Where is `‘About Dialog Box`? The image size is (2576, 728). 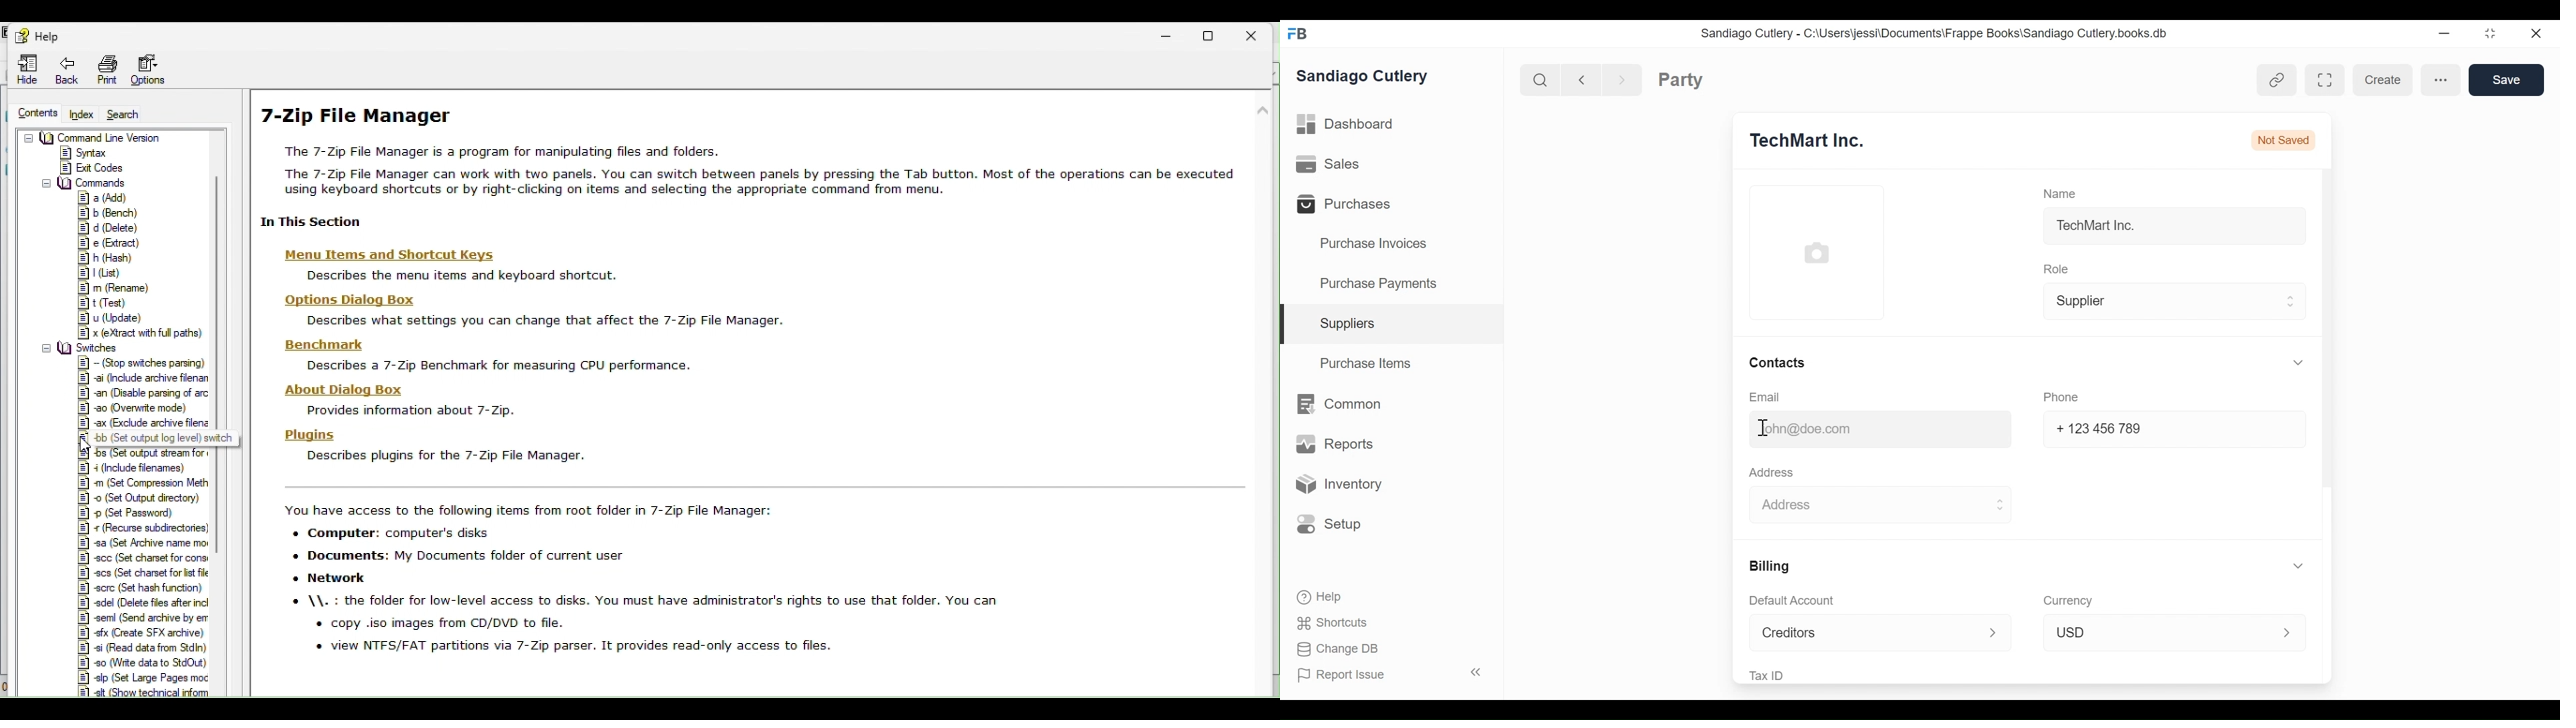 ‘About Dialog Box is located at coordinates (343, 390).